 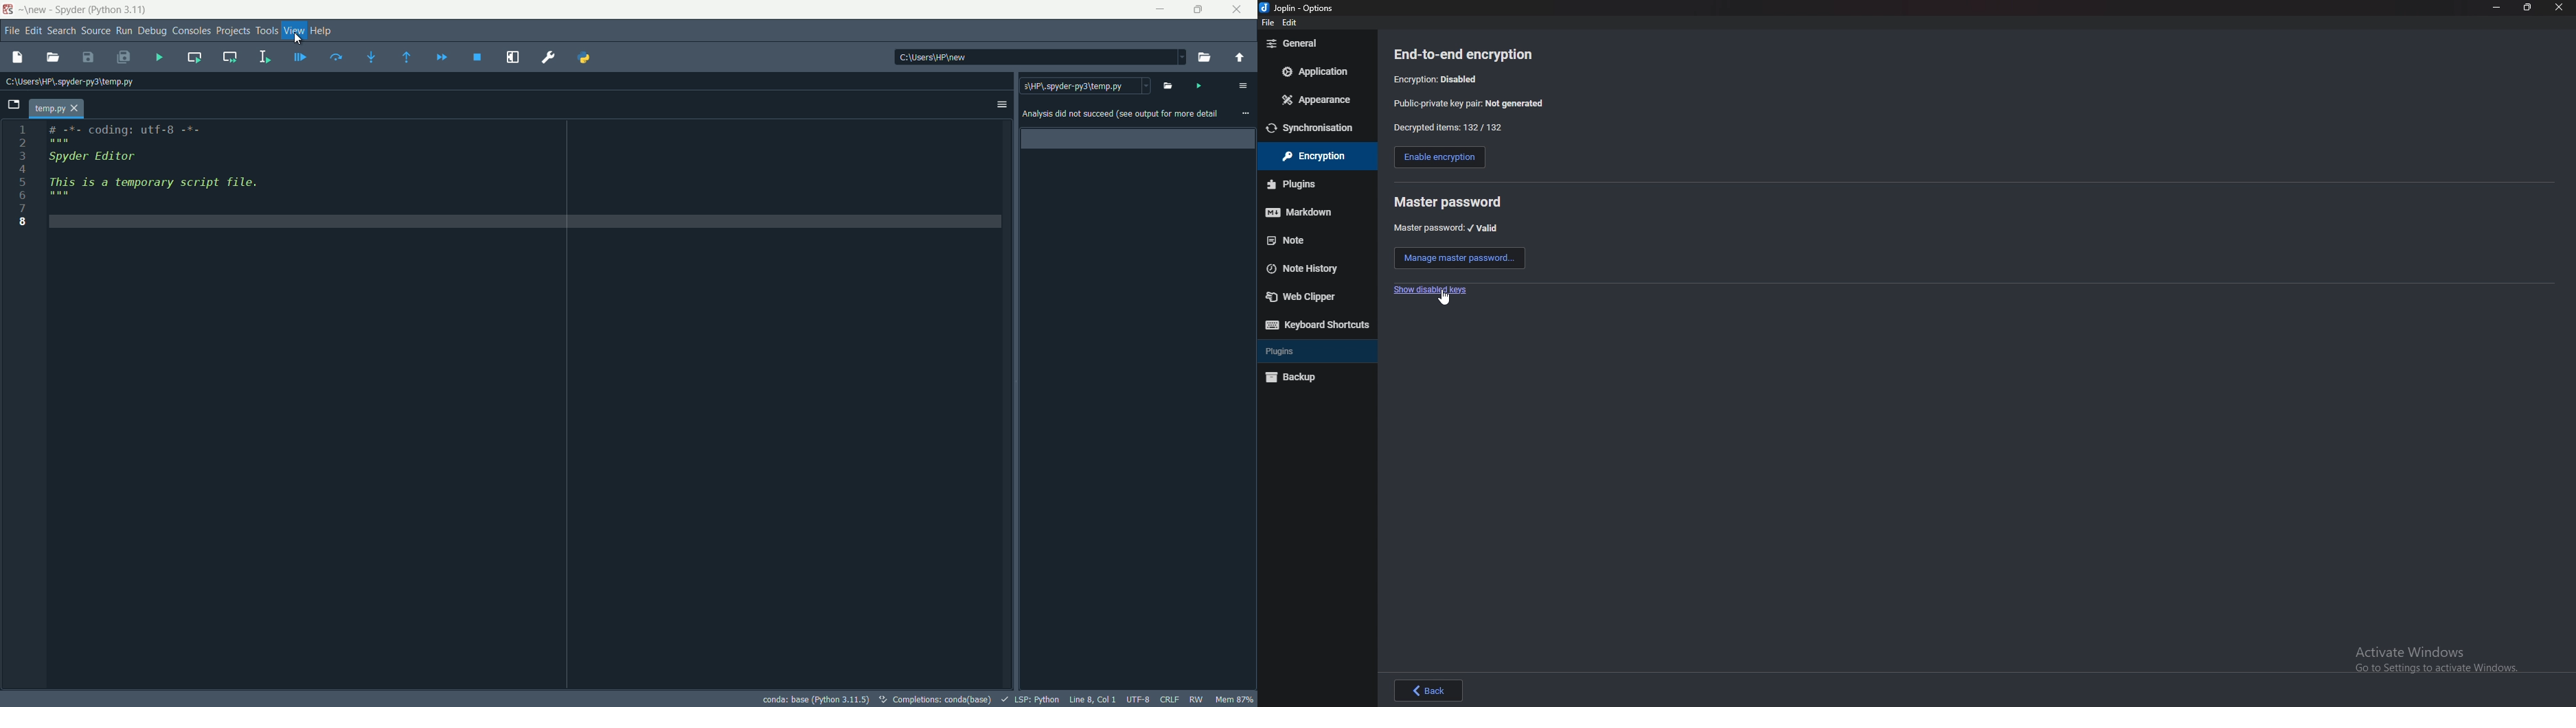 What do you see at coordinates (1137, 698) in the screenshot?
I see `file encoding` at bounding box center [1137, 698].